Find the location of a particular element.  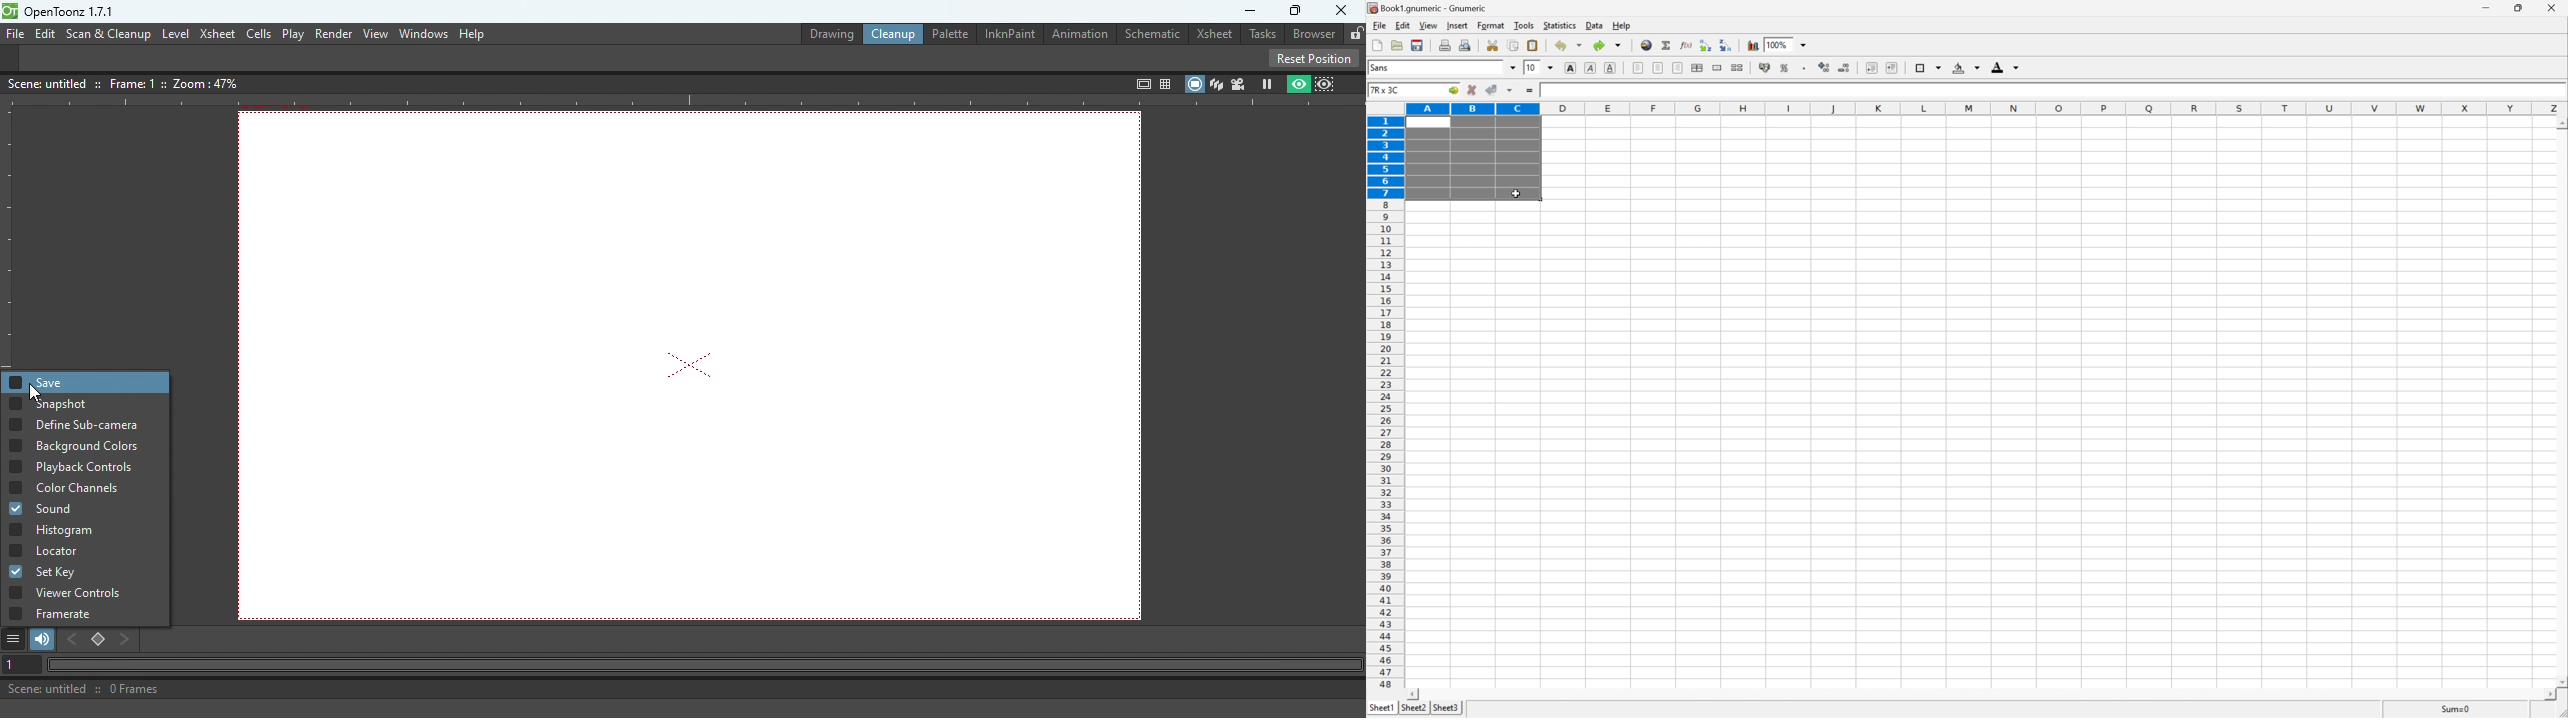

Cursor hovering on cell C7 is located at coordinates (1516, 194).